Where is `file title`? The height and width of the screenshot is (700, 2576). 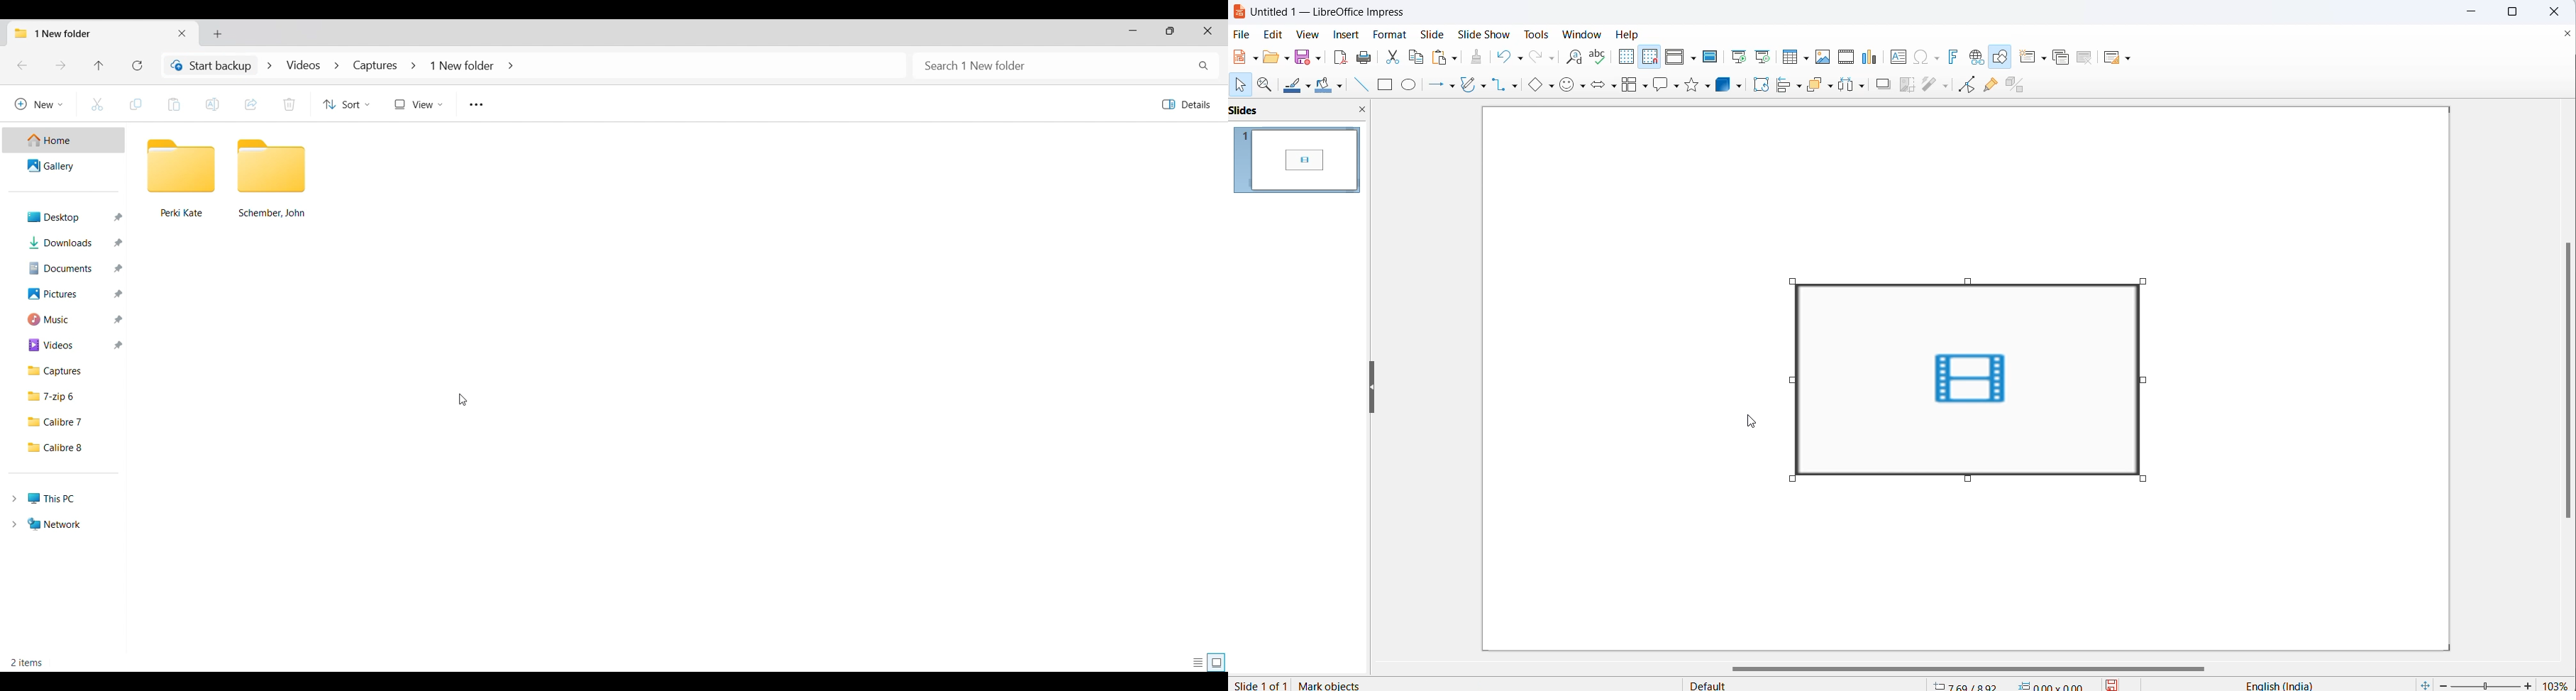 file title is located at coordinates (1332, 12).